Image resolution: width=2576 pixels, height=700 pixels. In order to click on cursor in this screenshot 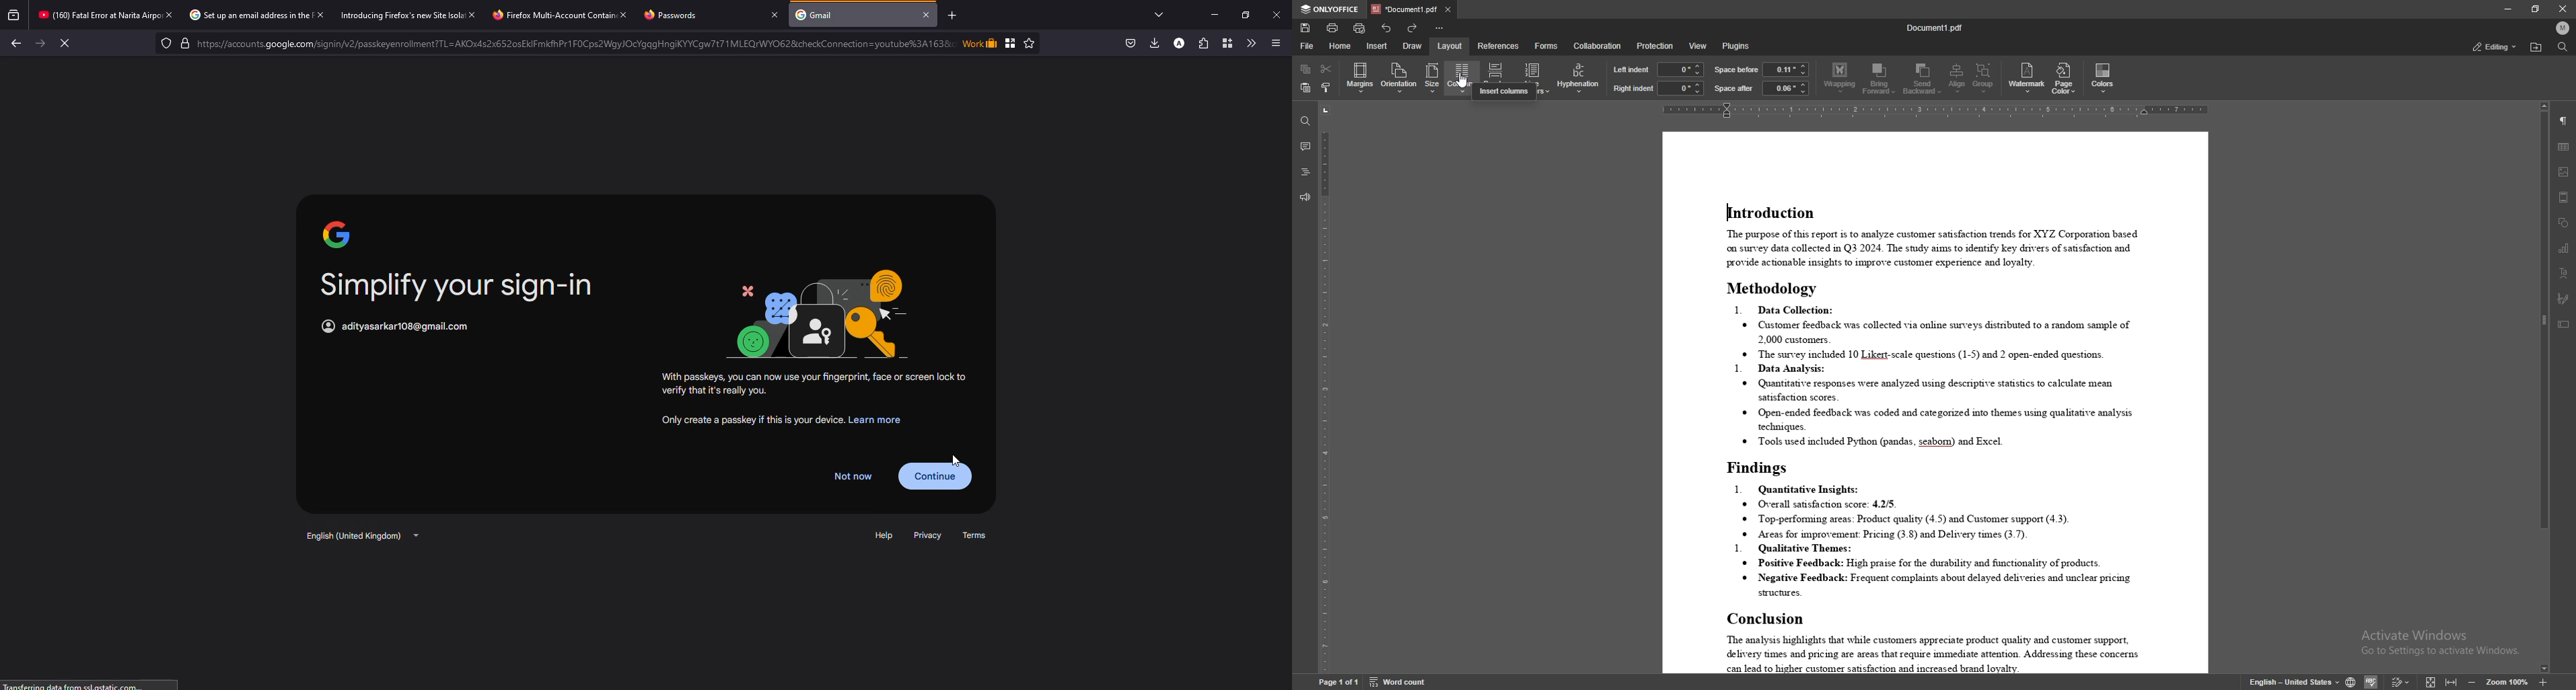, I will do `click(955, 455)`.